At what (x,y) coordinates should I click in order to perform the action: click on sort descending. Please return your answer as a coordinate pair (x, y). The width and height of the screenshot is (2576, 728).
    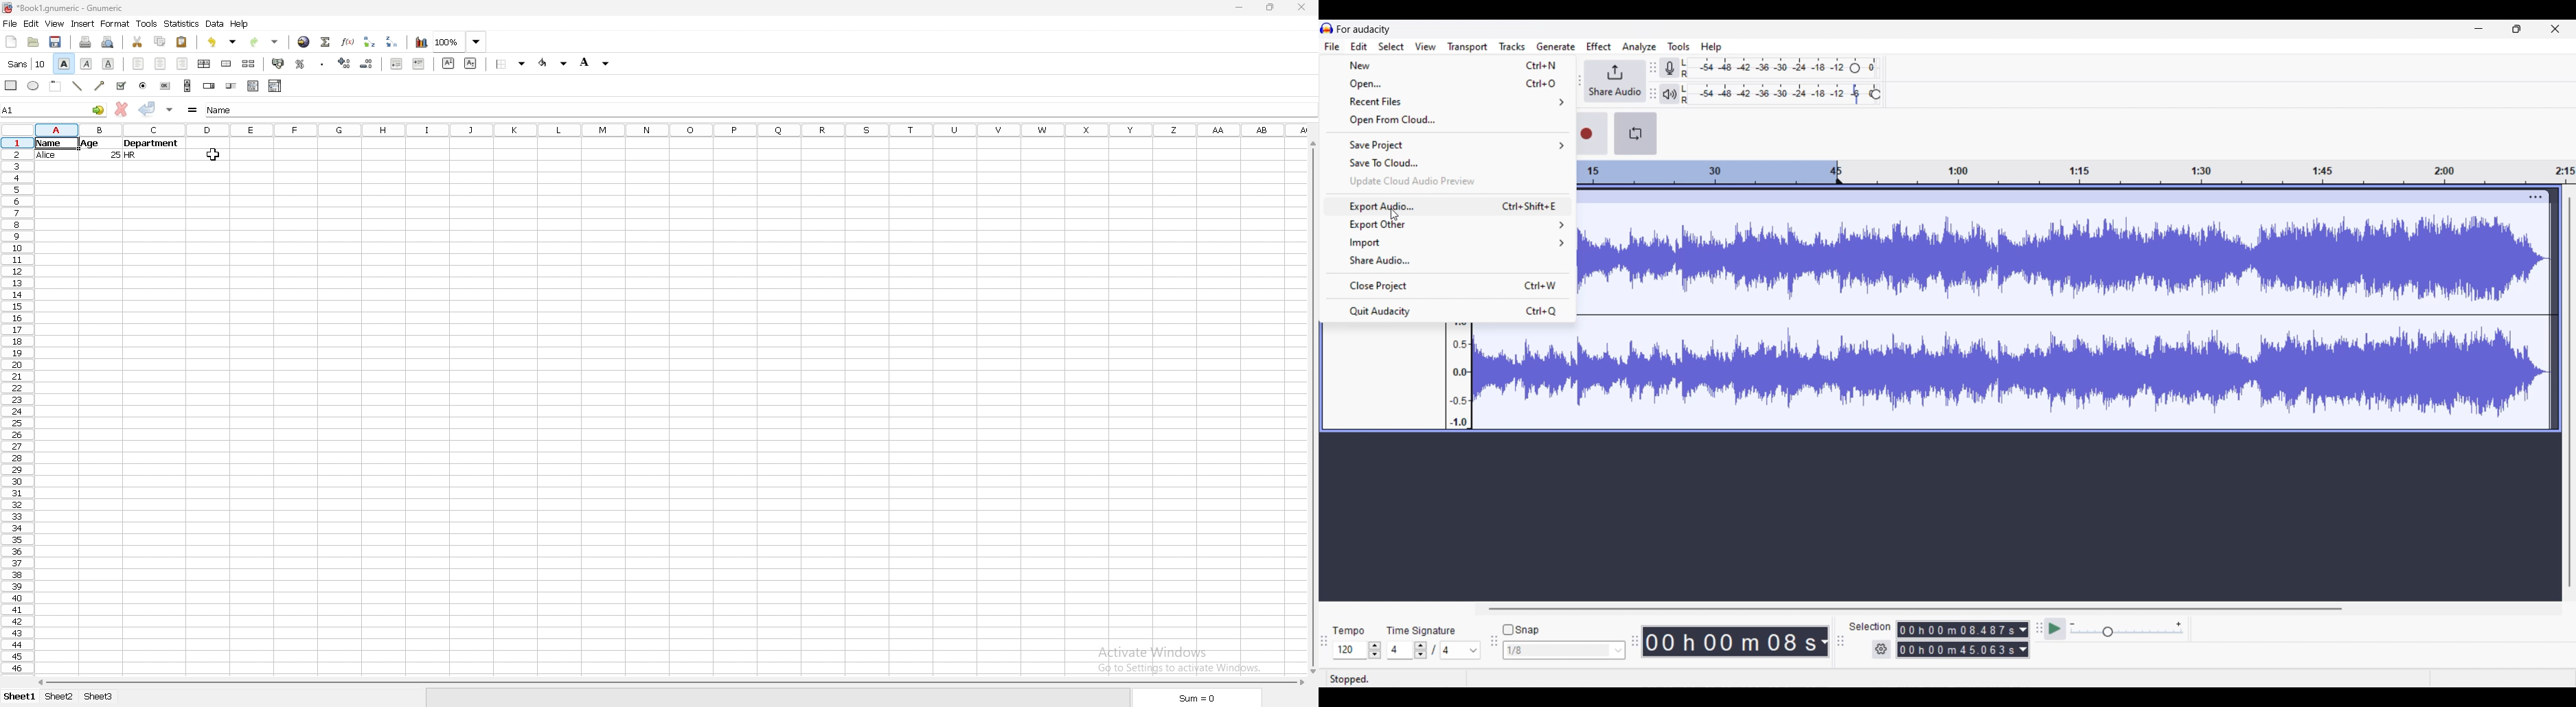
    Looking at the image, I should click on (392, 41).